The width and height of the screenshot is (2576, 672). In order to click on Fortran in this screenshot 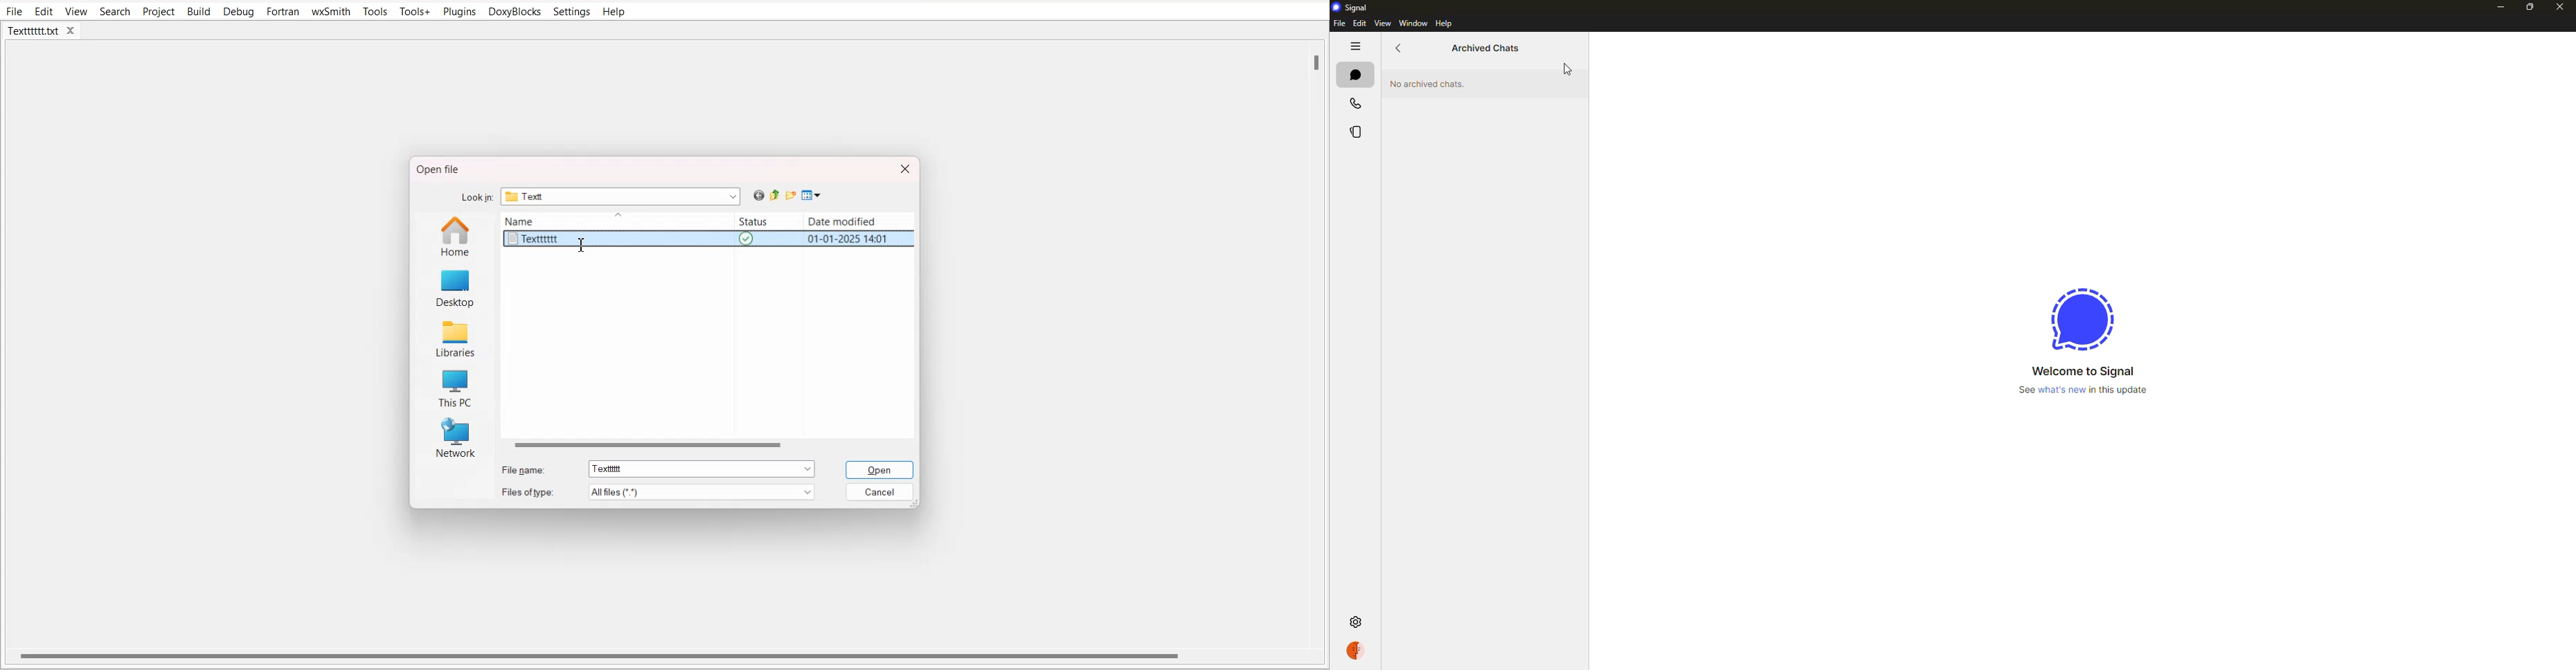, I will do `click(283, 11)`.